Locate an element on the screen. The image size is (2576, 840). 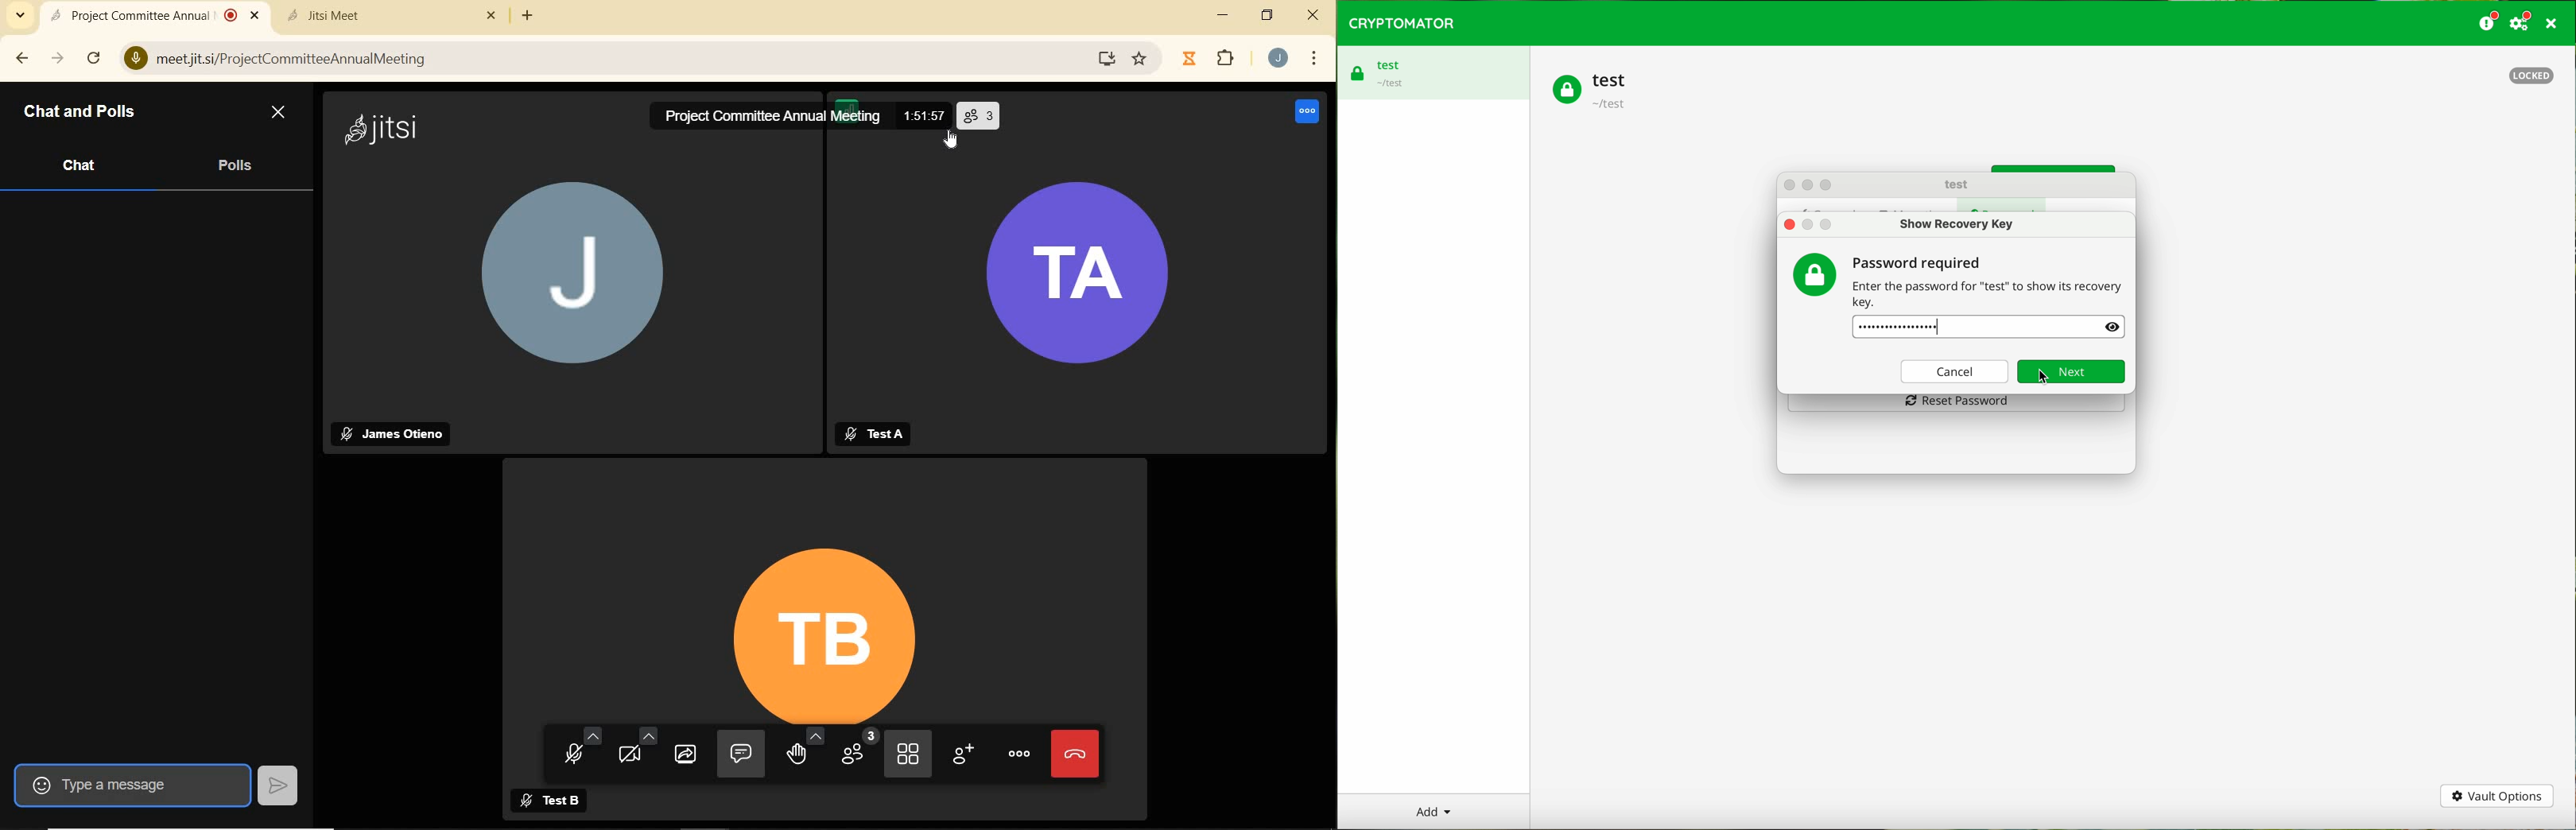
Install Google Meet is located at coordinates (1104, 60).